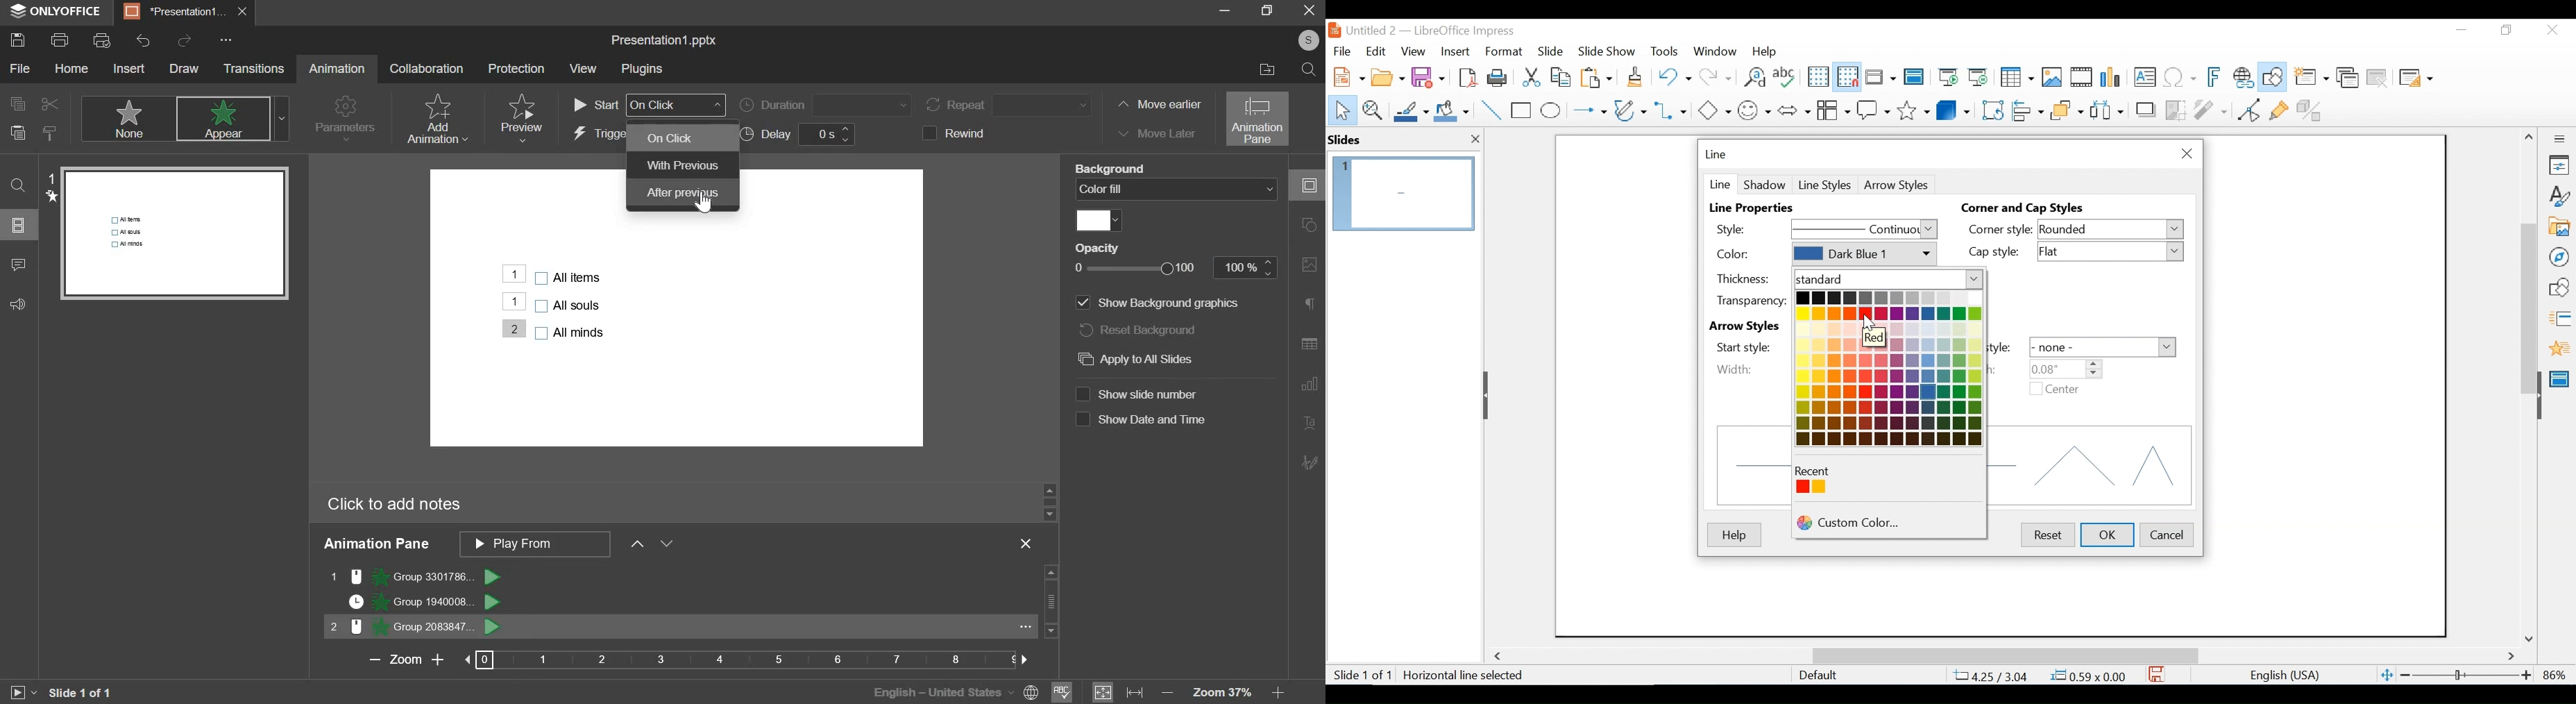 Image resolution: width=2576 pixels, height=728 pixels. I want to click on Close, so click(2185, 154).